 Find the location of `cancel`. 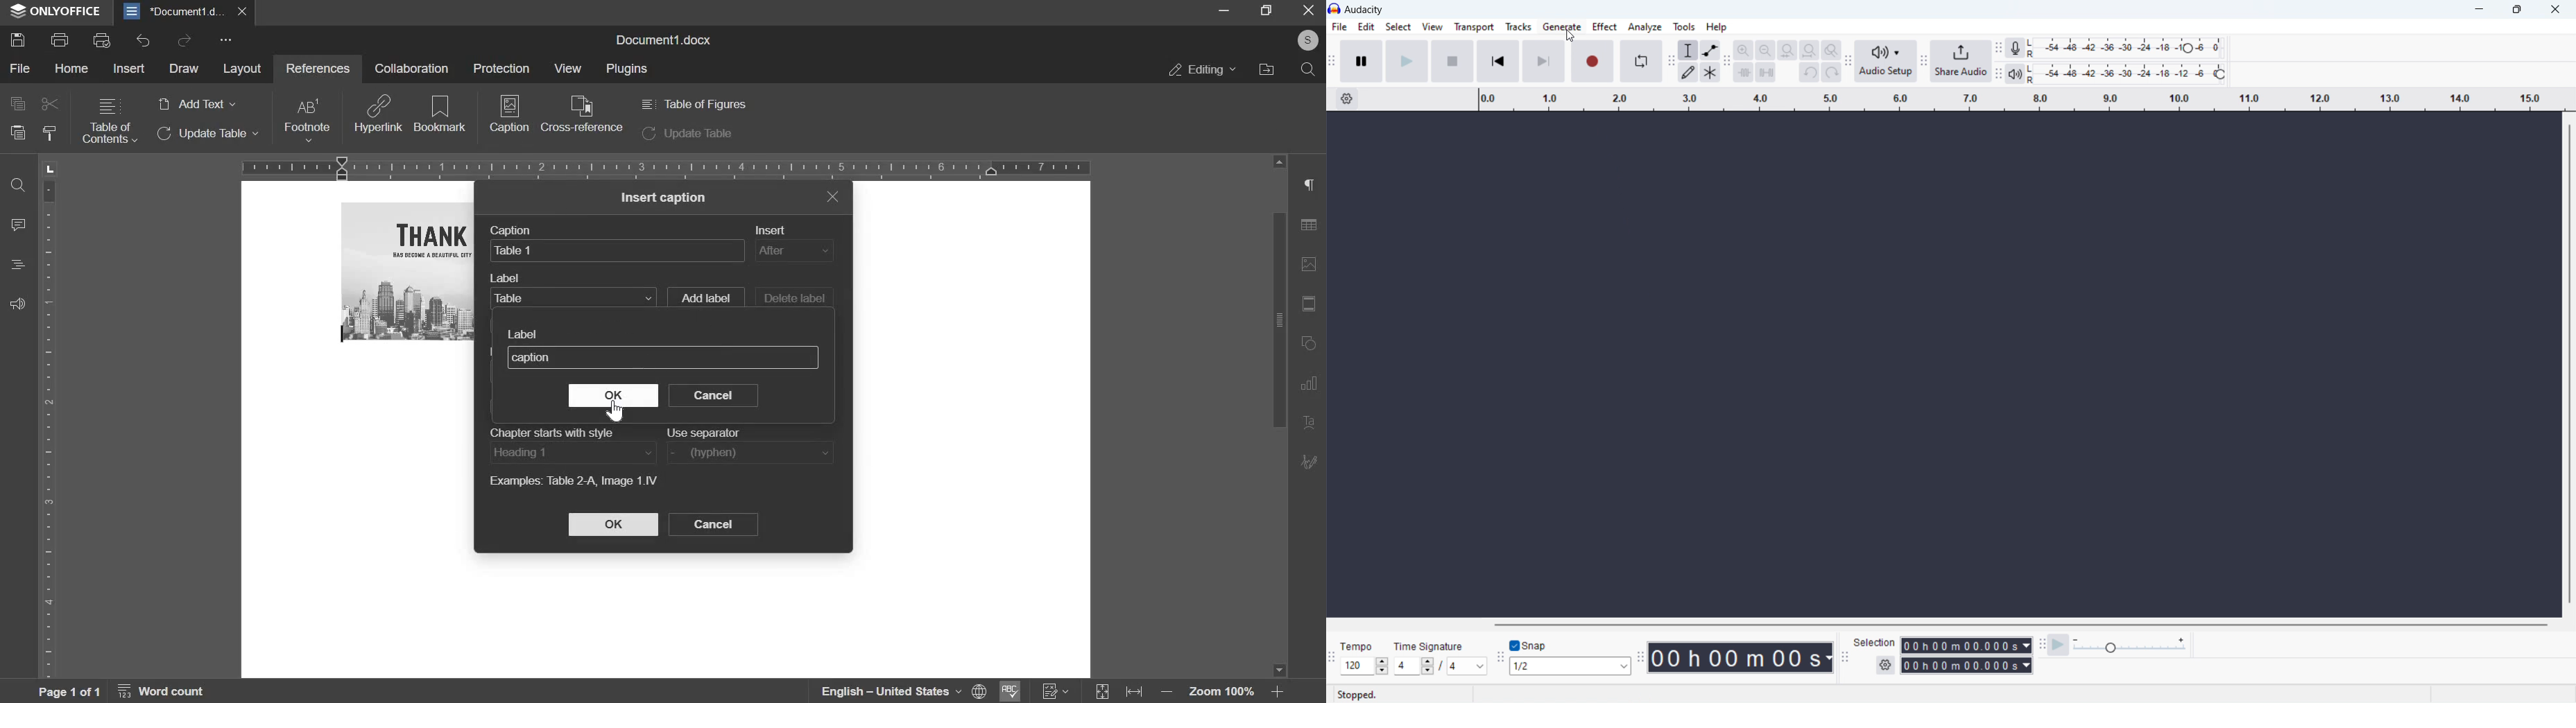

cancel is located at coordinates (712, 395).